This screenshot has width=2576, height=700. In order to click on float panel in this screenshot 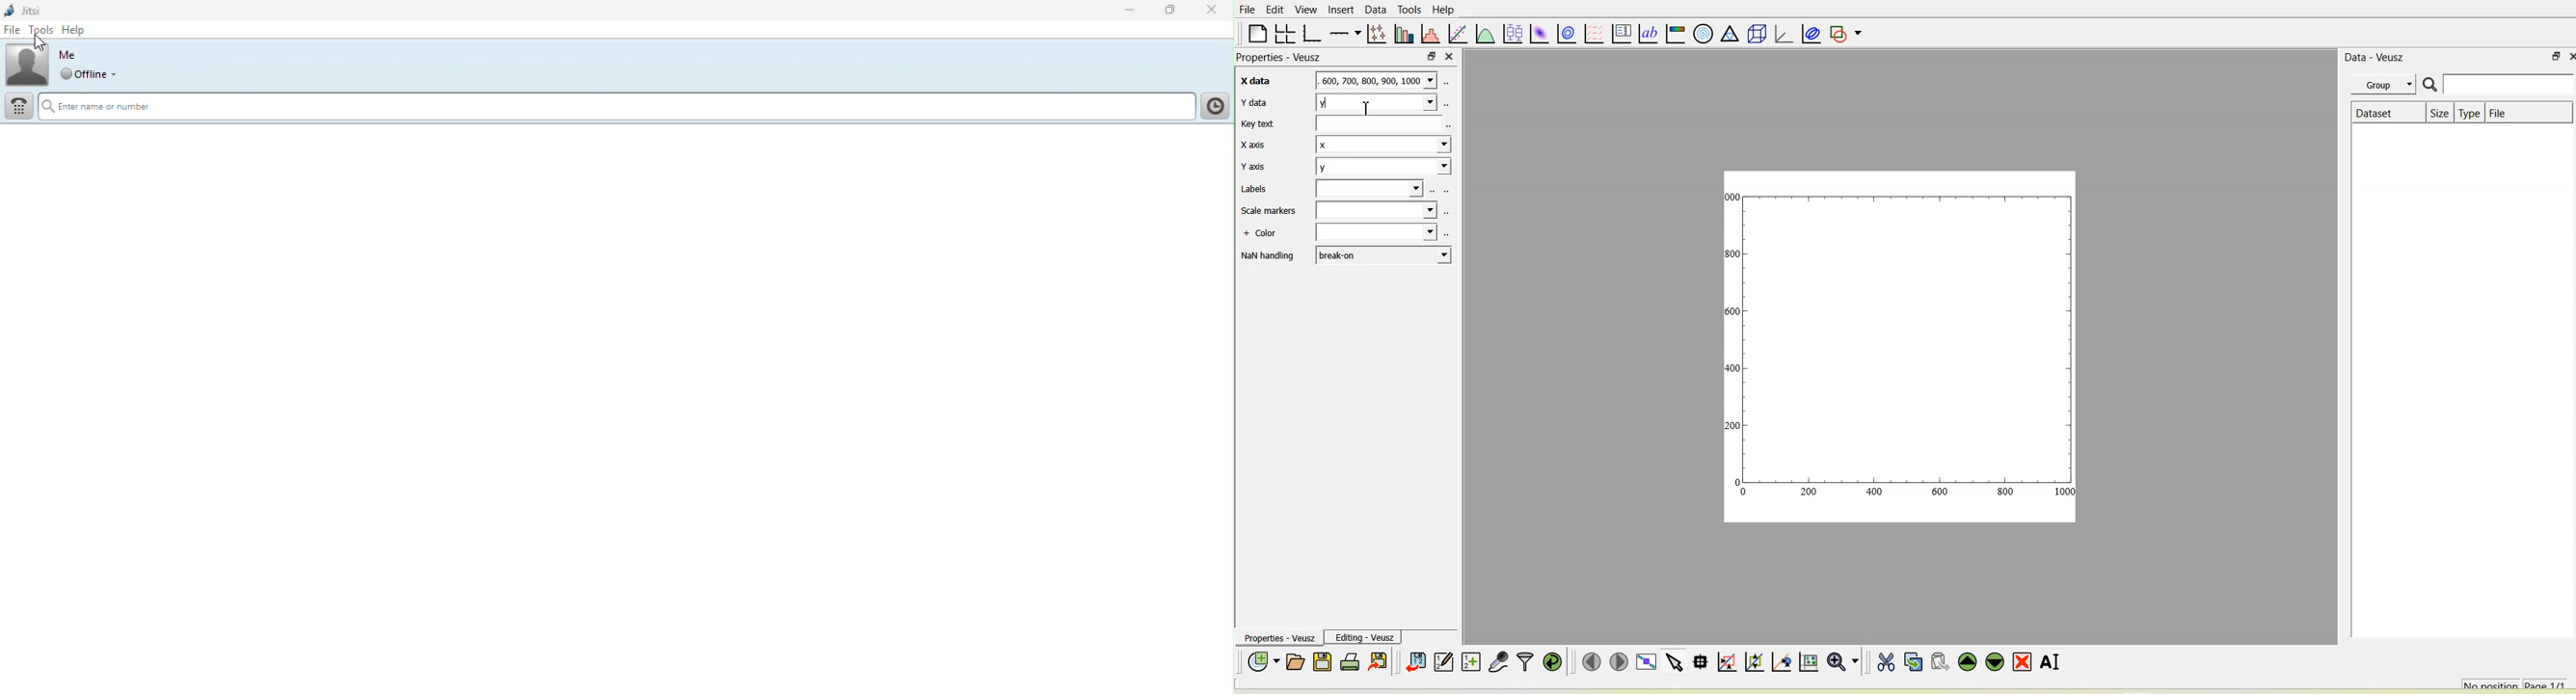, I will do `click(2553, 57)`.